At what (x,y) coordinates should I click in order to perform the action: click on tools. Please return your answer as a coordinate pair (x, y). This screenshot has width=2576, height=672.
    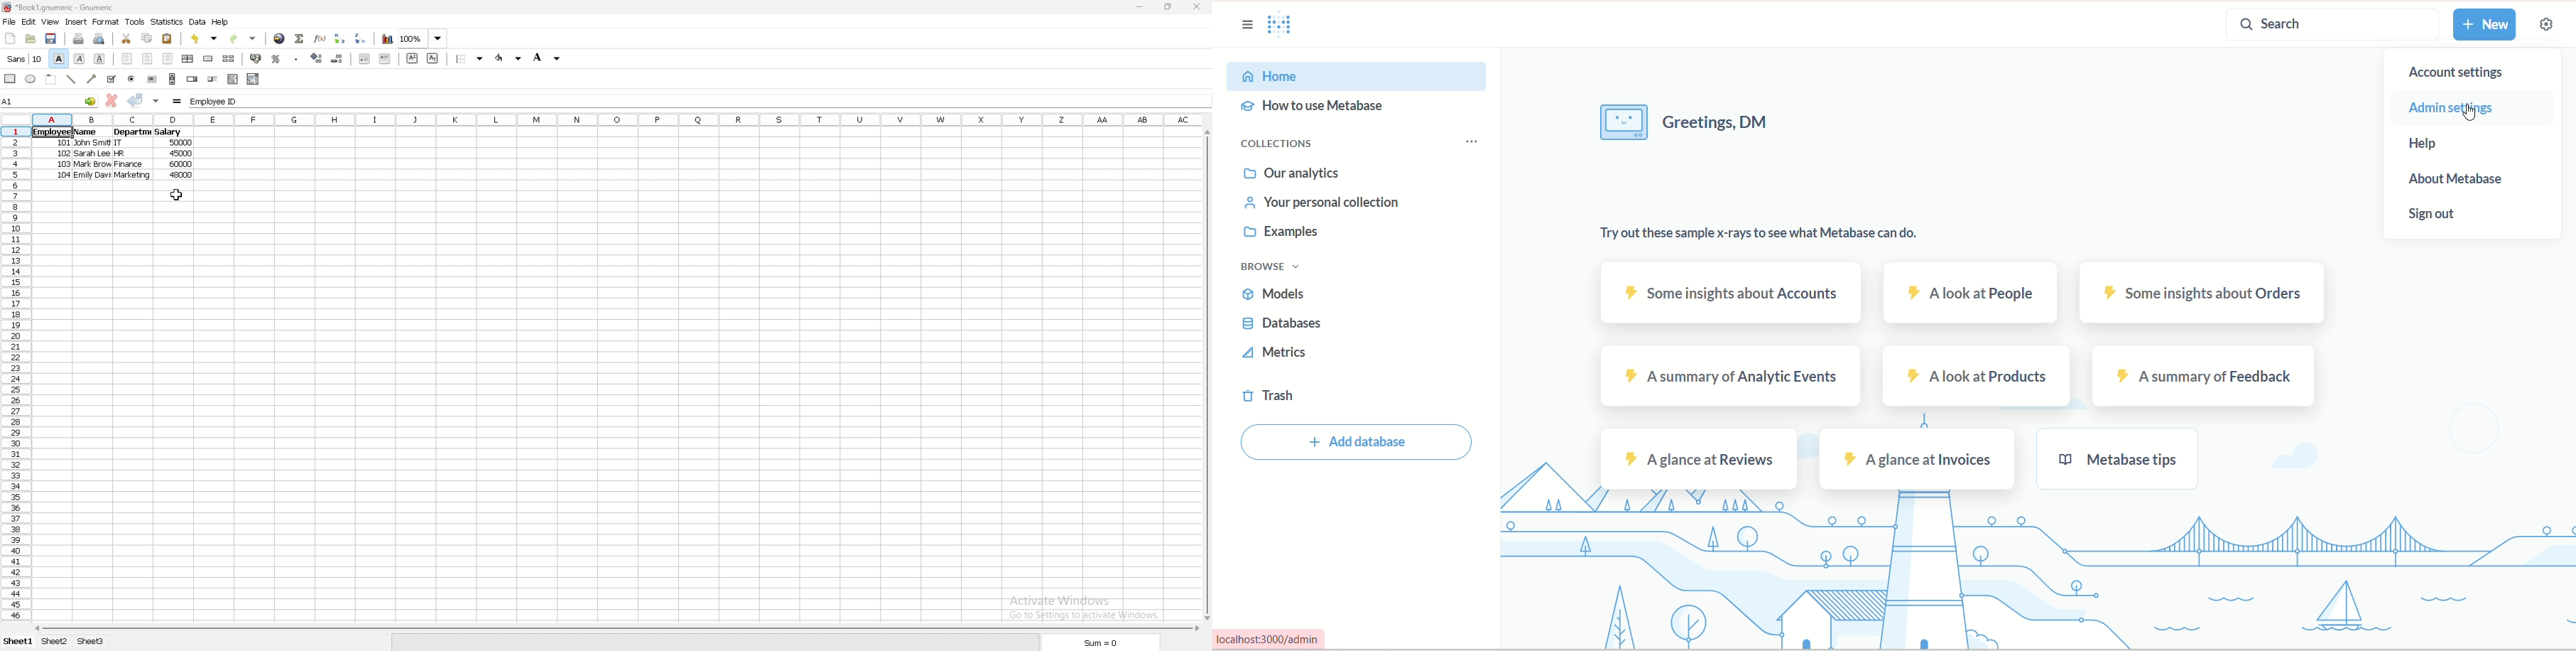
    Looking at the image, I should click on (135, 21).